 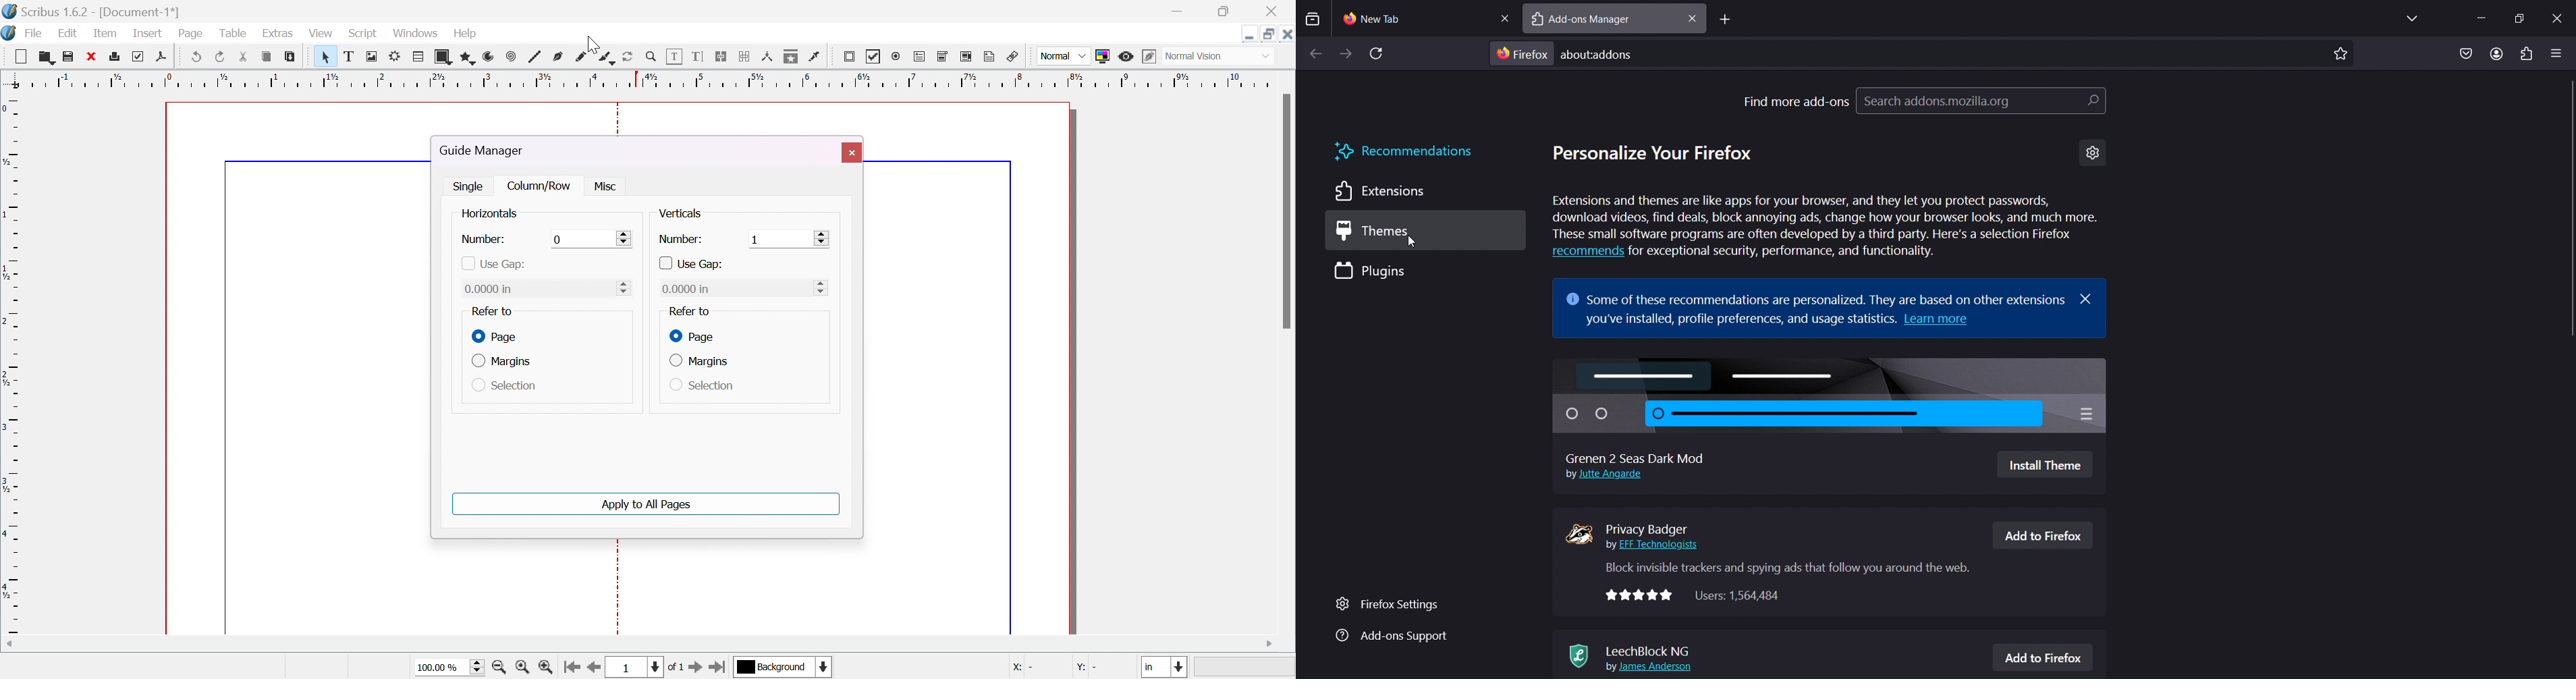 What do you see at coordinates (505, 387) in the screenshot?
I see `selection` at bounding box center [505, 387].